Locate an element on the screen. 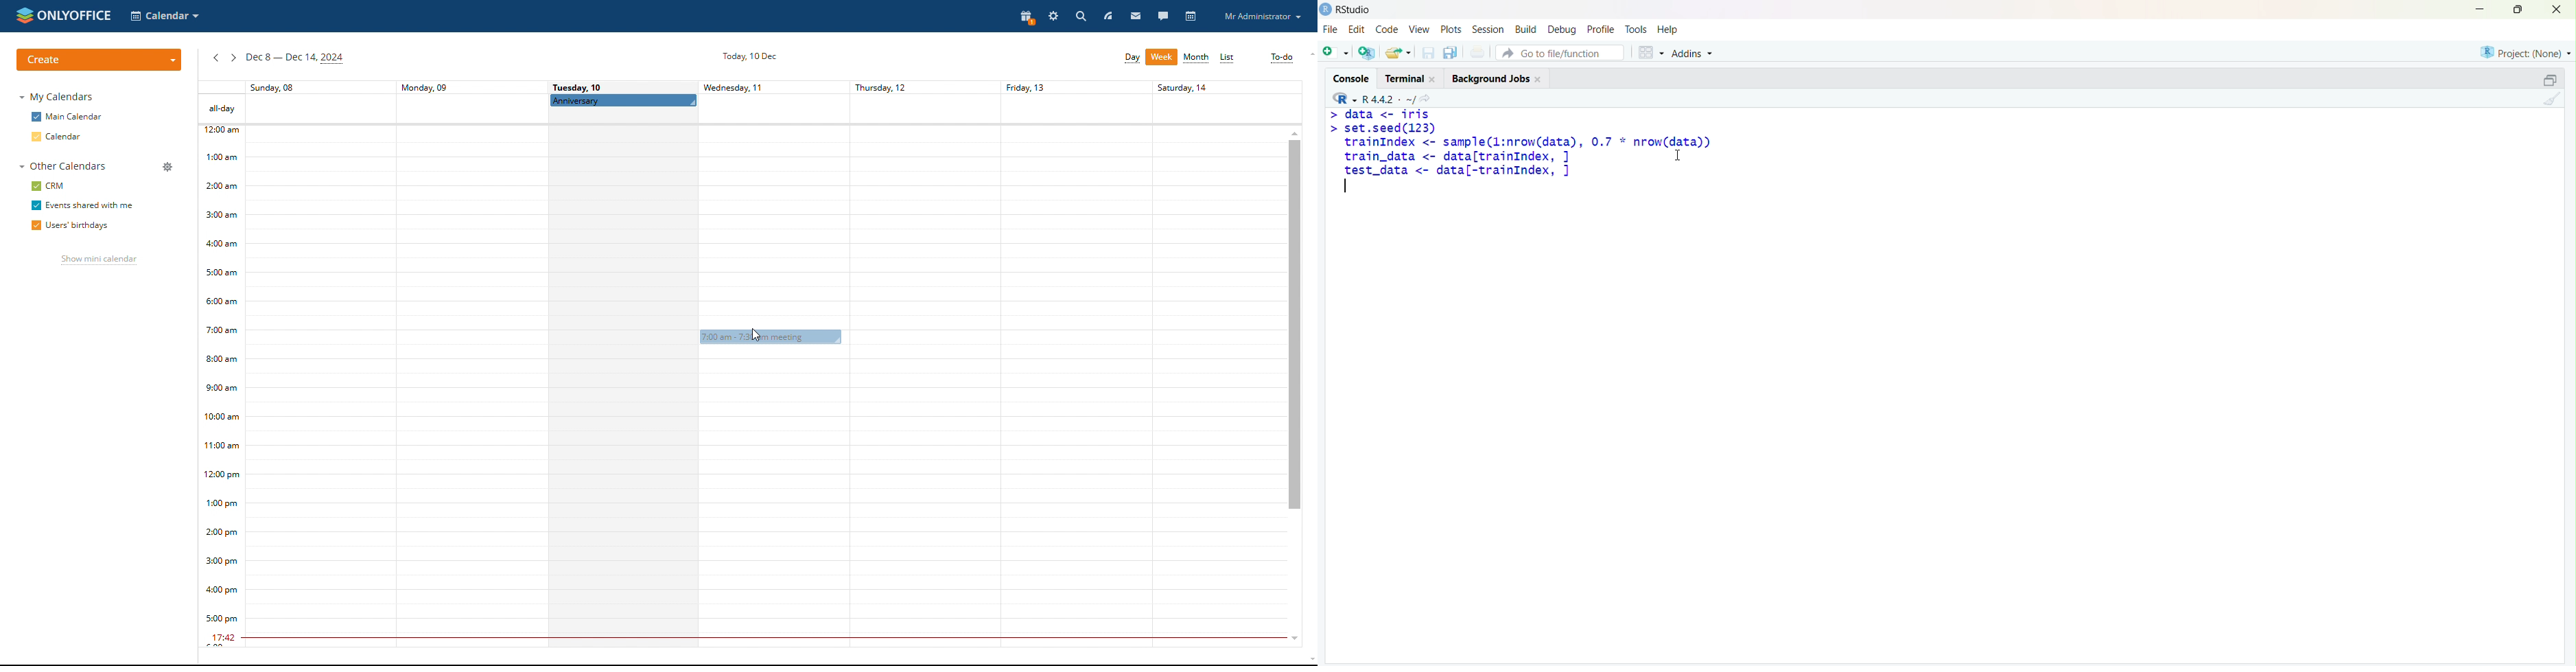 The width and height of the screenshot is (2576, 672). days is located at coordinates (749, 87).